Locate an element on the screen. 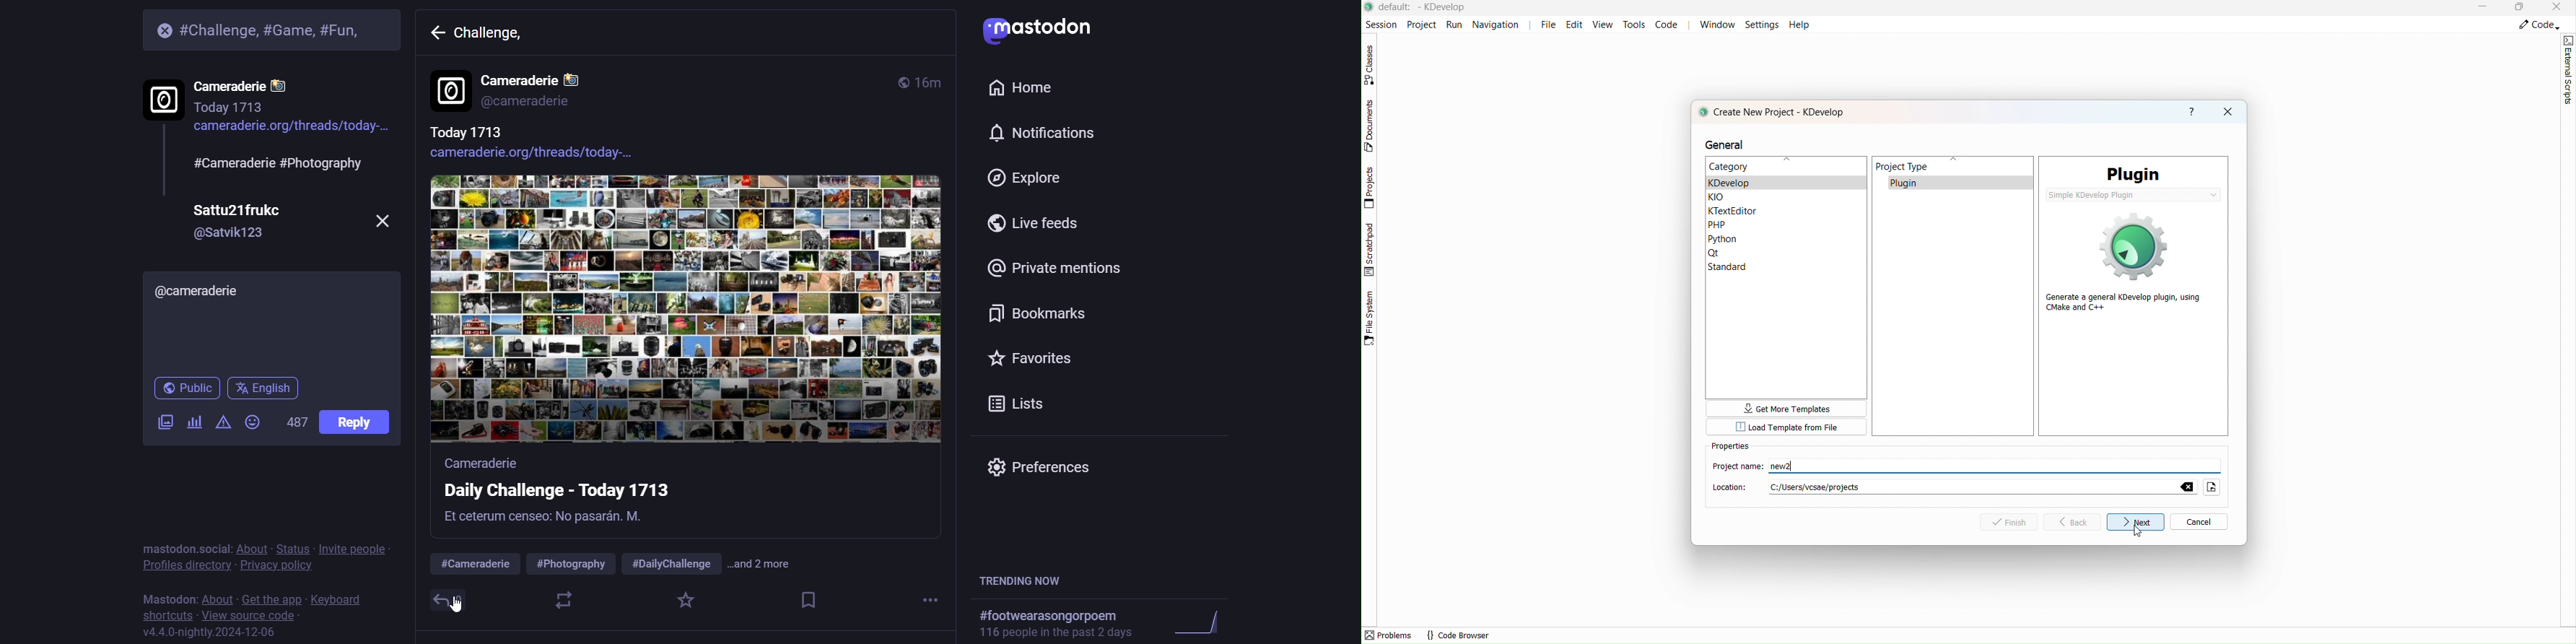  write here is located at coordinates (276, 340).